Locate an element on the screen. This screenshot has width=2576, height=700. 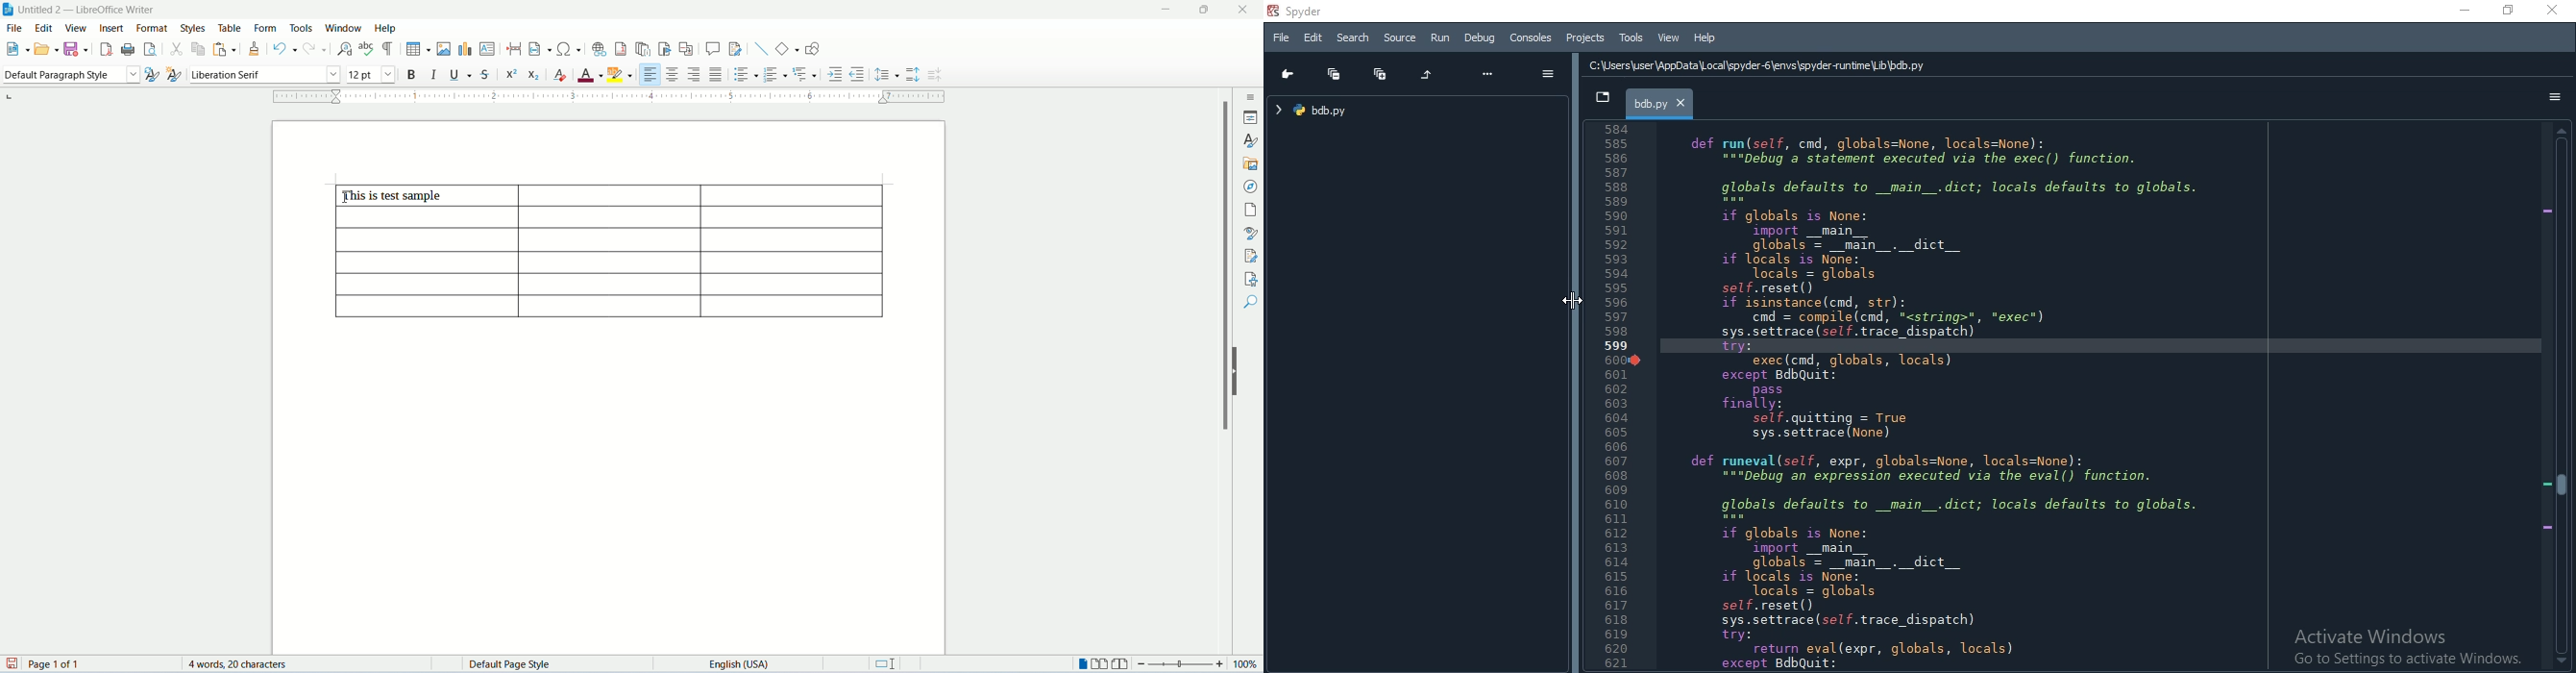
page style is located at coordinates (519, 666).